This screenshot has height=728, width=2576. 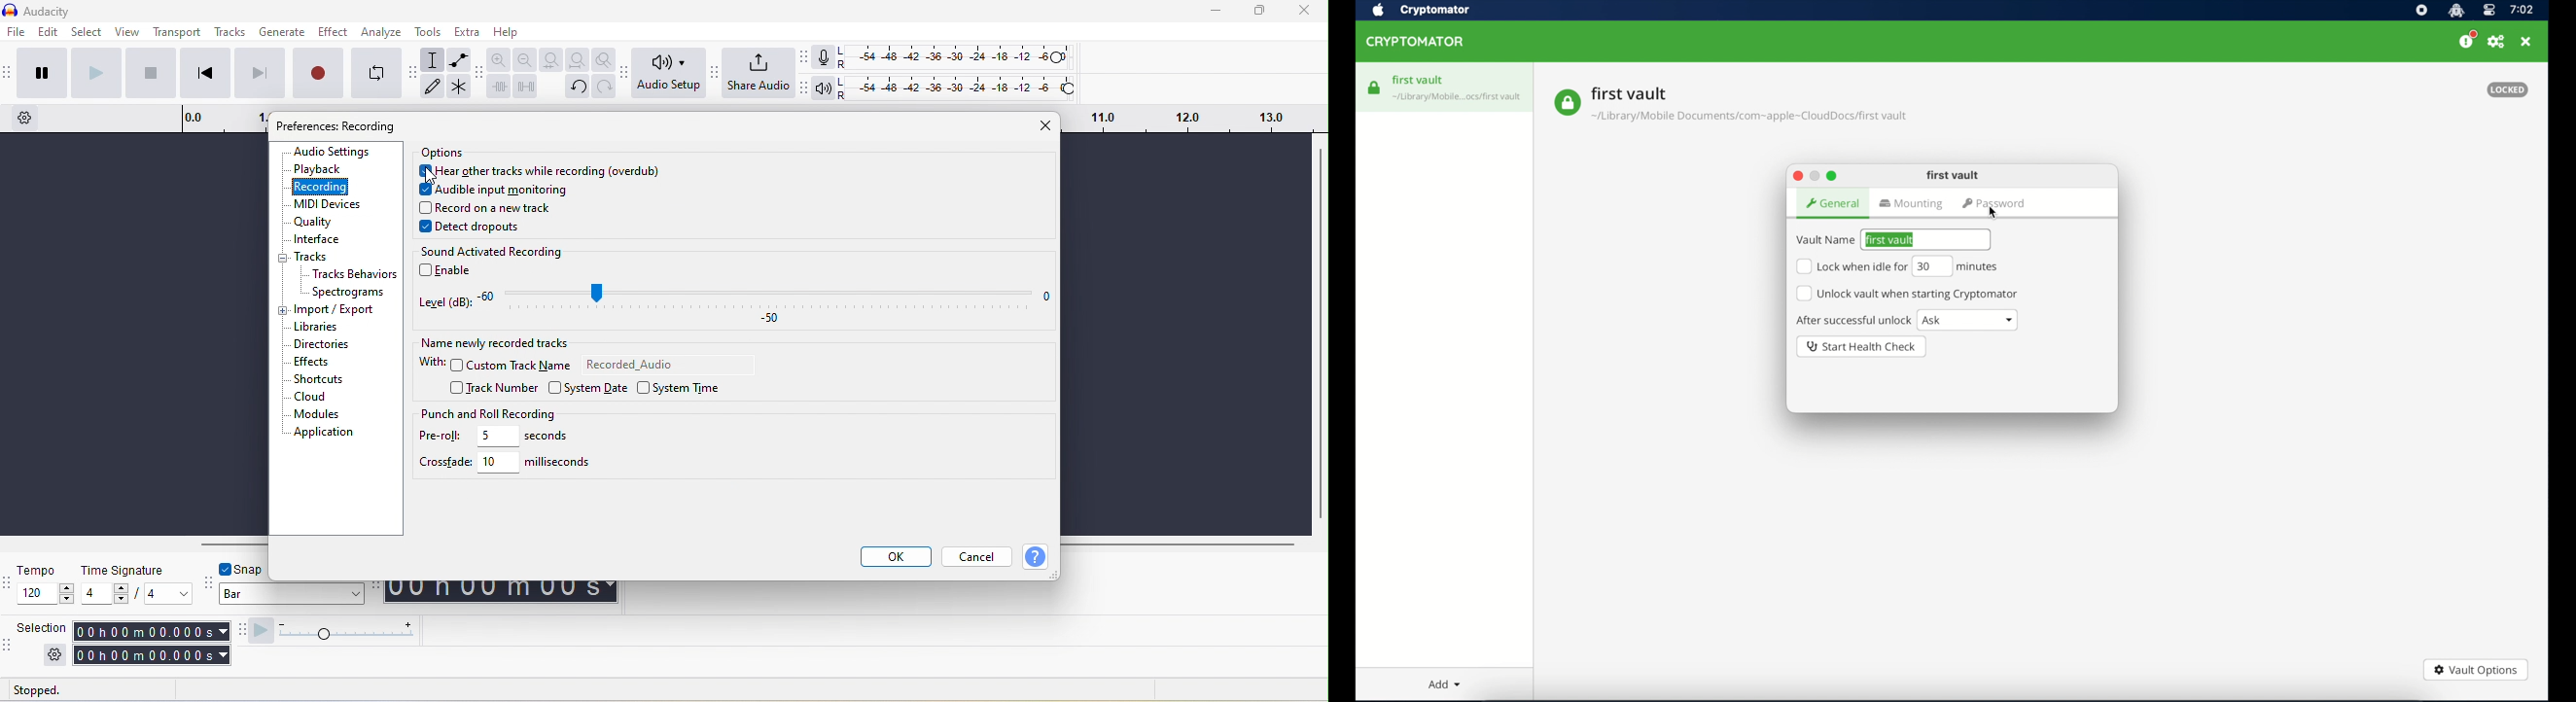 I want to click on audacity transport toolbar, so click(x=9, y=73).